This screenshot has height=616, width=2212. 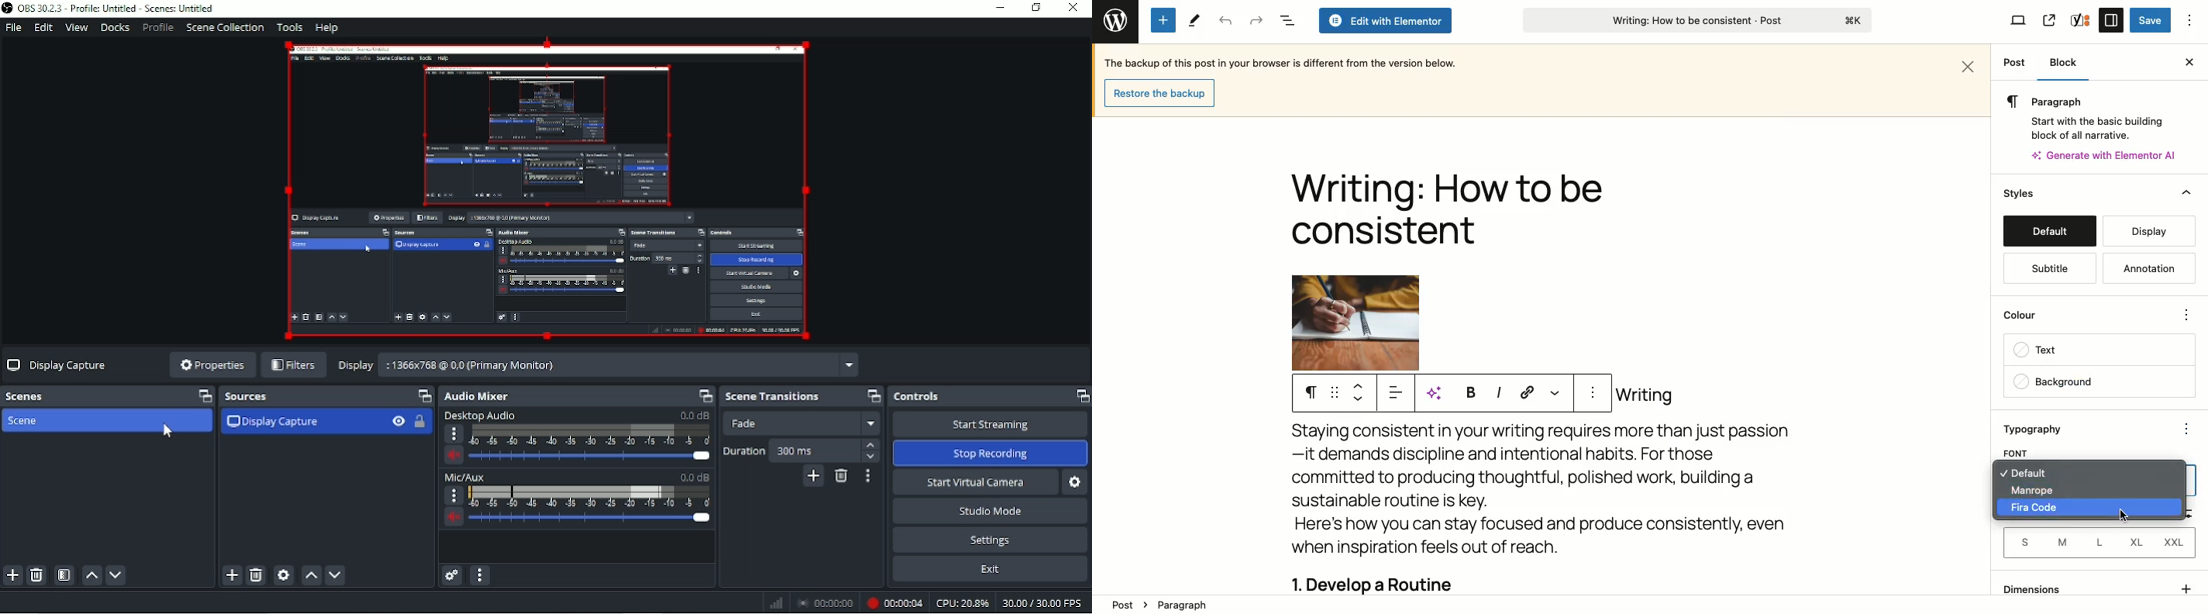 What do you see at coordinates (547, 192) in the screenshot?
I see `Video` at bounding box center [547, 192].